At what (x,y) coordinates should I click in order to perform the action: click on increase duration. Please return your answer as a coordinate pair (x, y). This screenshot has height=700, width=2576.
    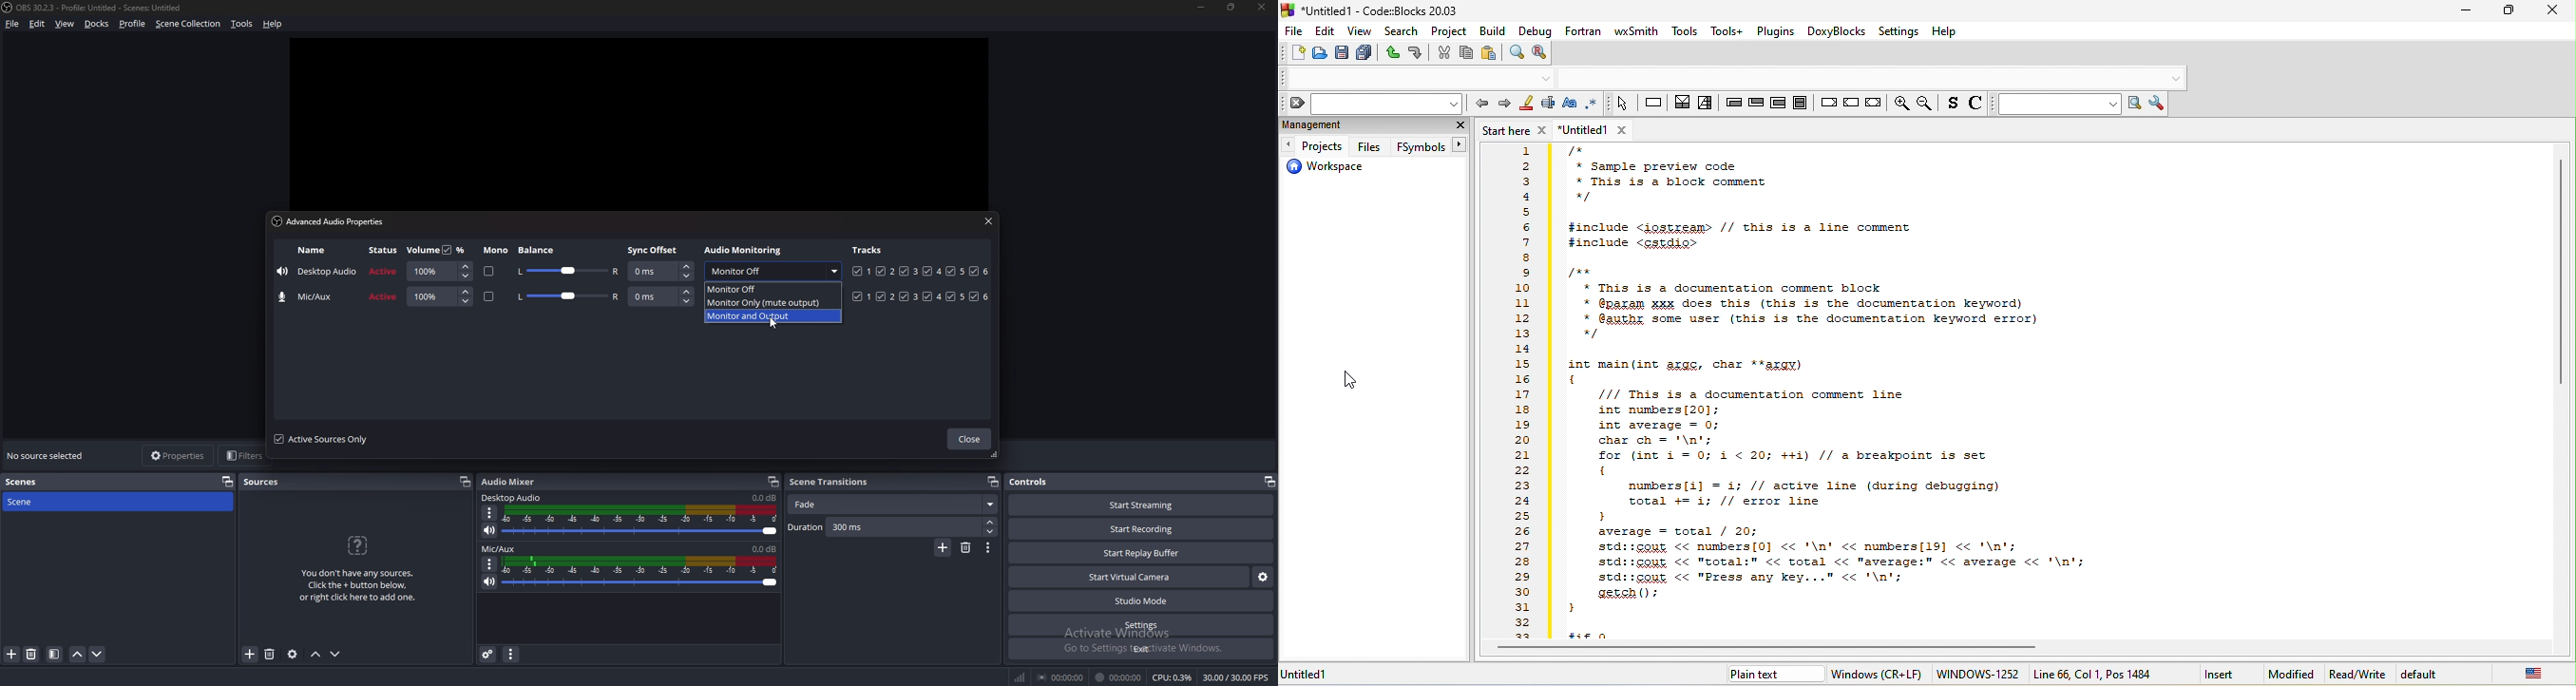
    Looking at the image, I should click on (990, 521).